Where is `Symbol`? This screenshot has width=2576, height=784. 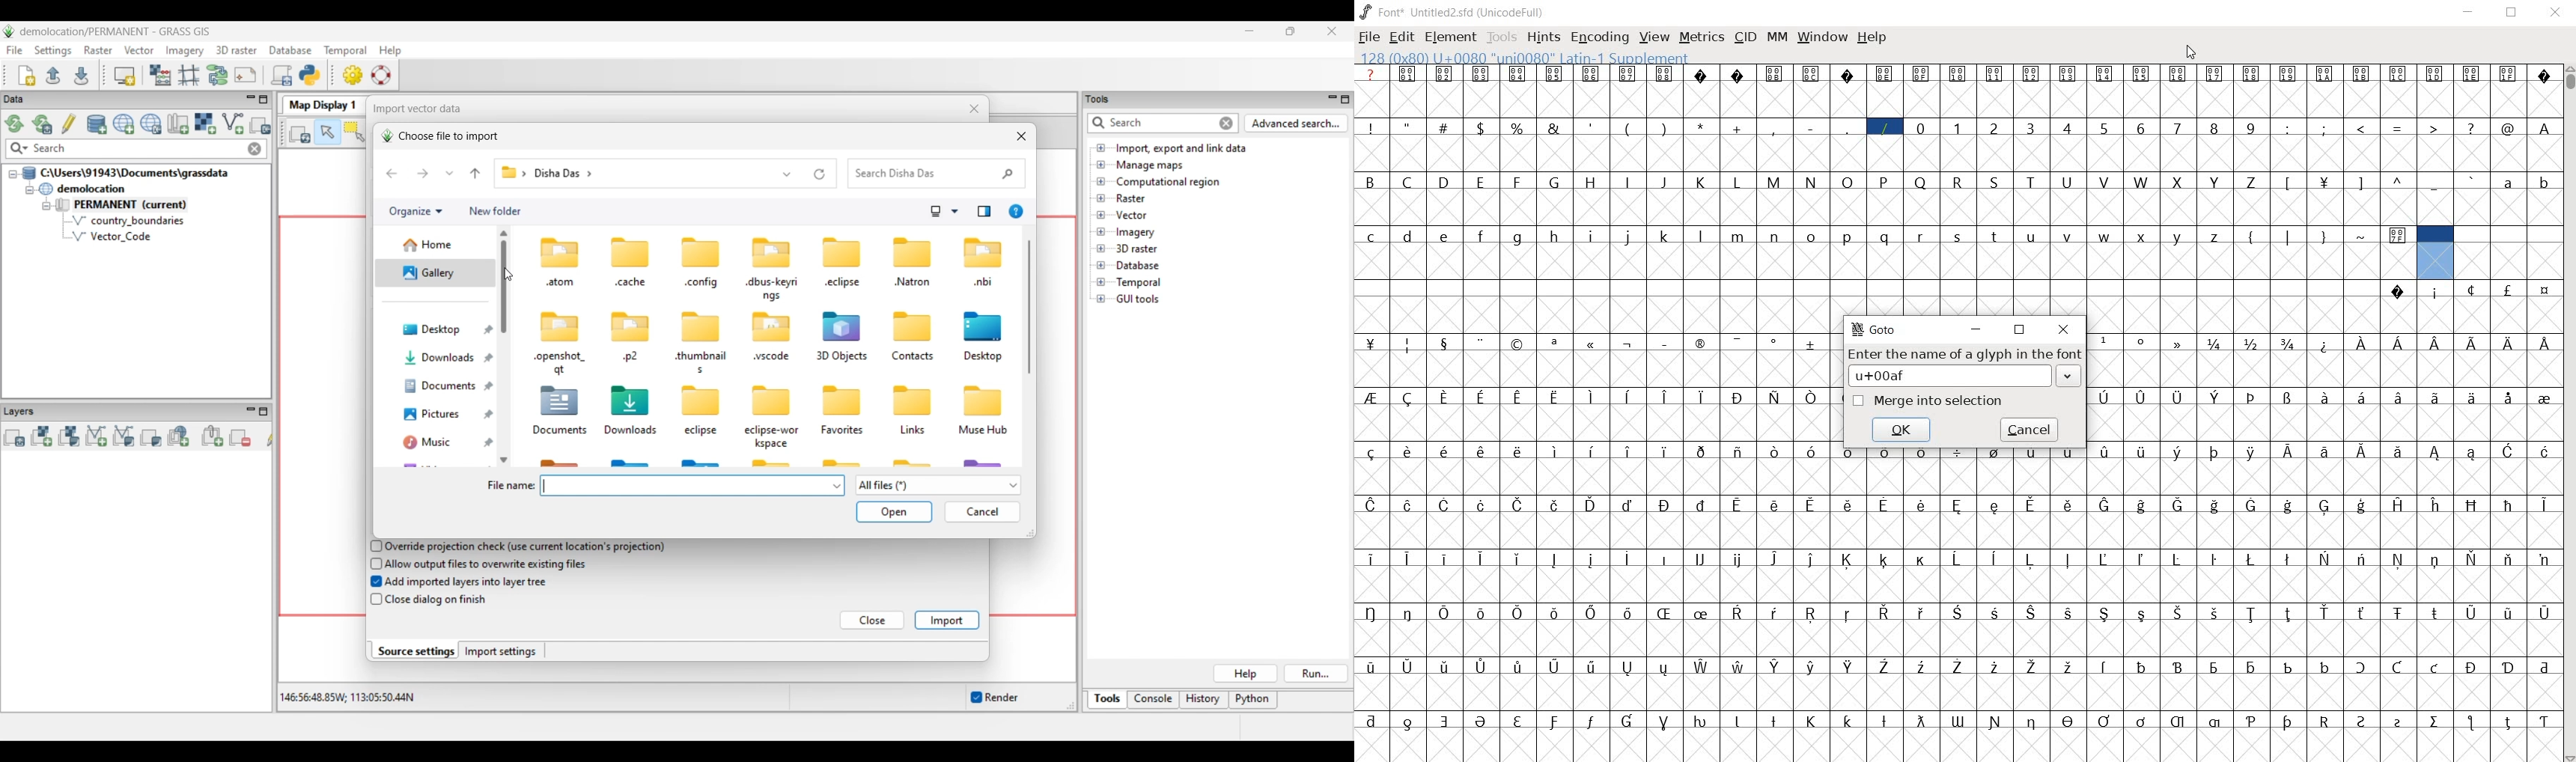
Symbol is located at coordinates (1815, 613).